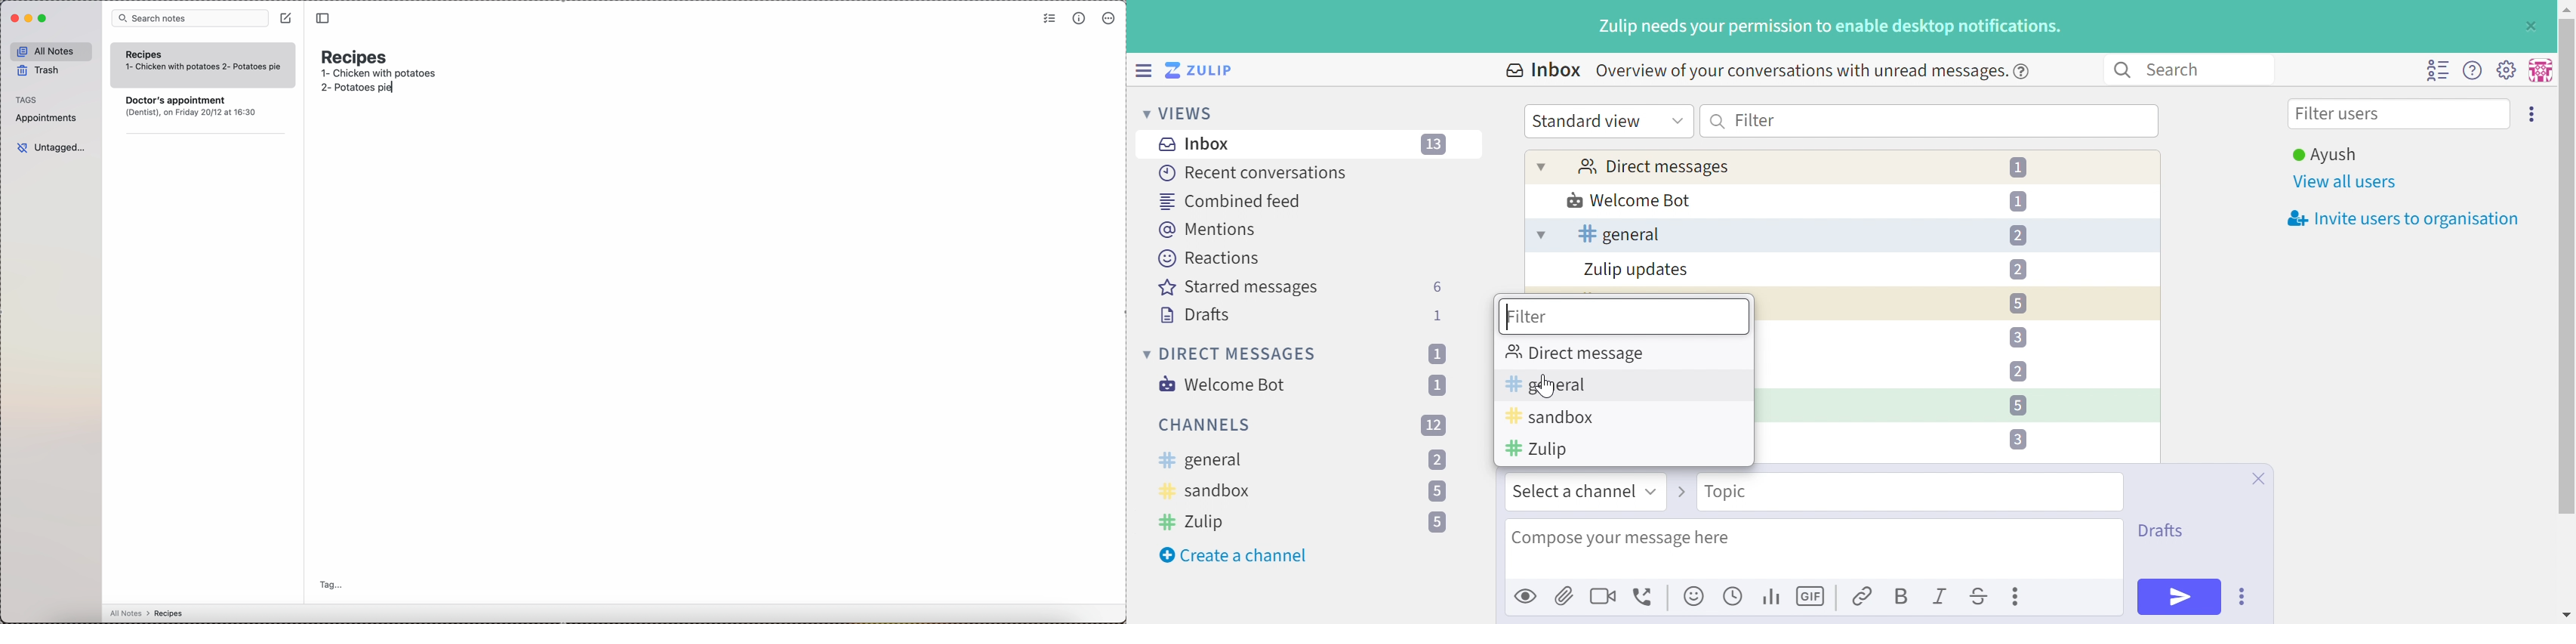  I want to click on Drop Down, so click(1144, 354).